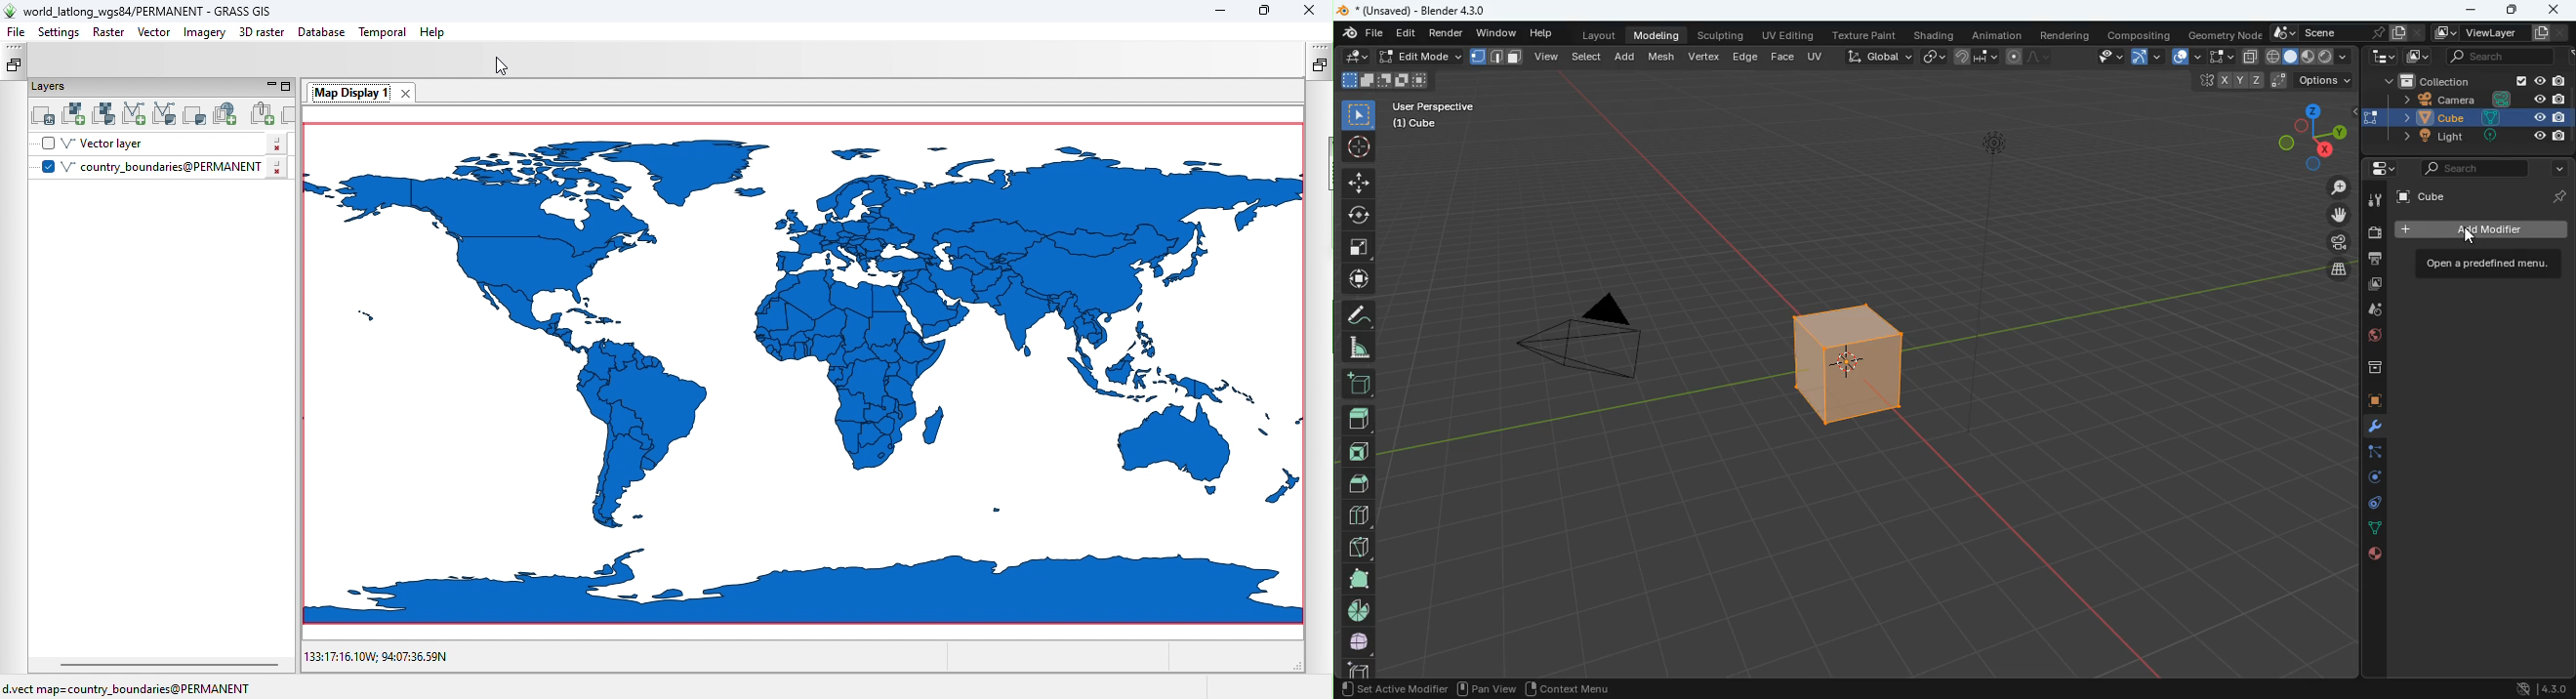  Describe the element at coordinates (1360, 317) in the screenshot. I see `draw` at that location.